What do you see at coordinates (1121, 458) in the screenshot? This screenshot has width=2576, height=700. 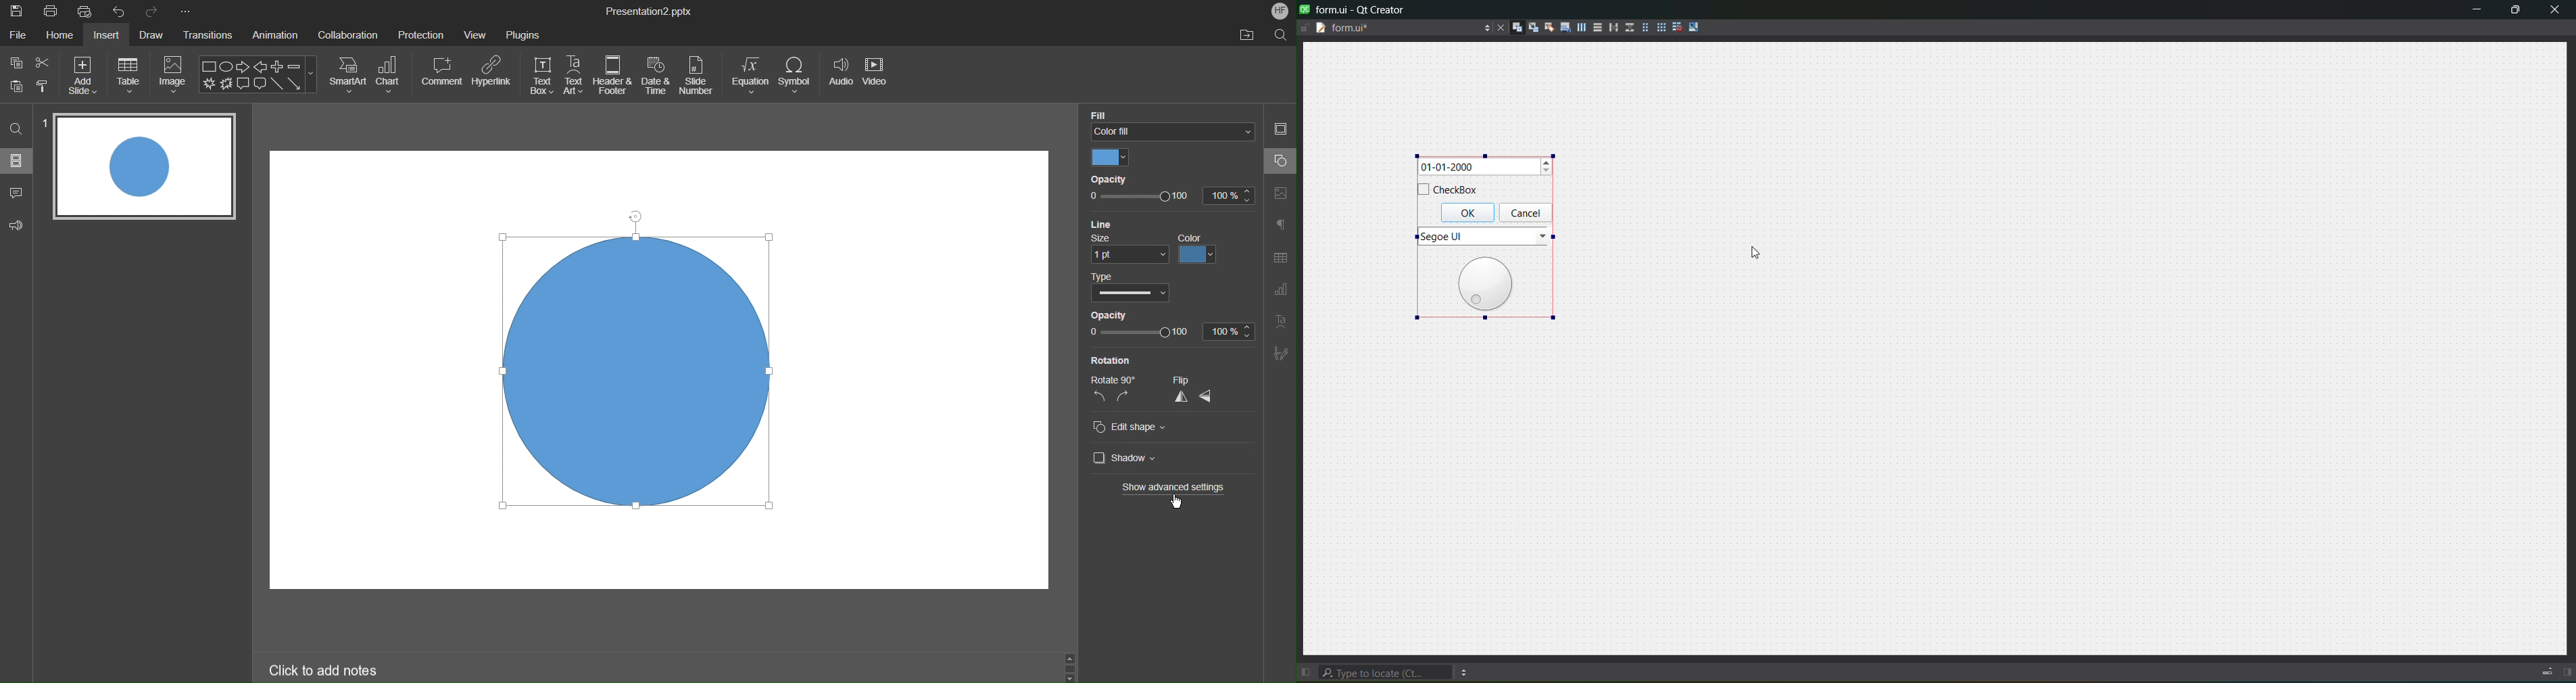 I see `Shadow` at bounding box center [1121, 458].